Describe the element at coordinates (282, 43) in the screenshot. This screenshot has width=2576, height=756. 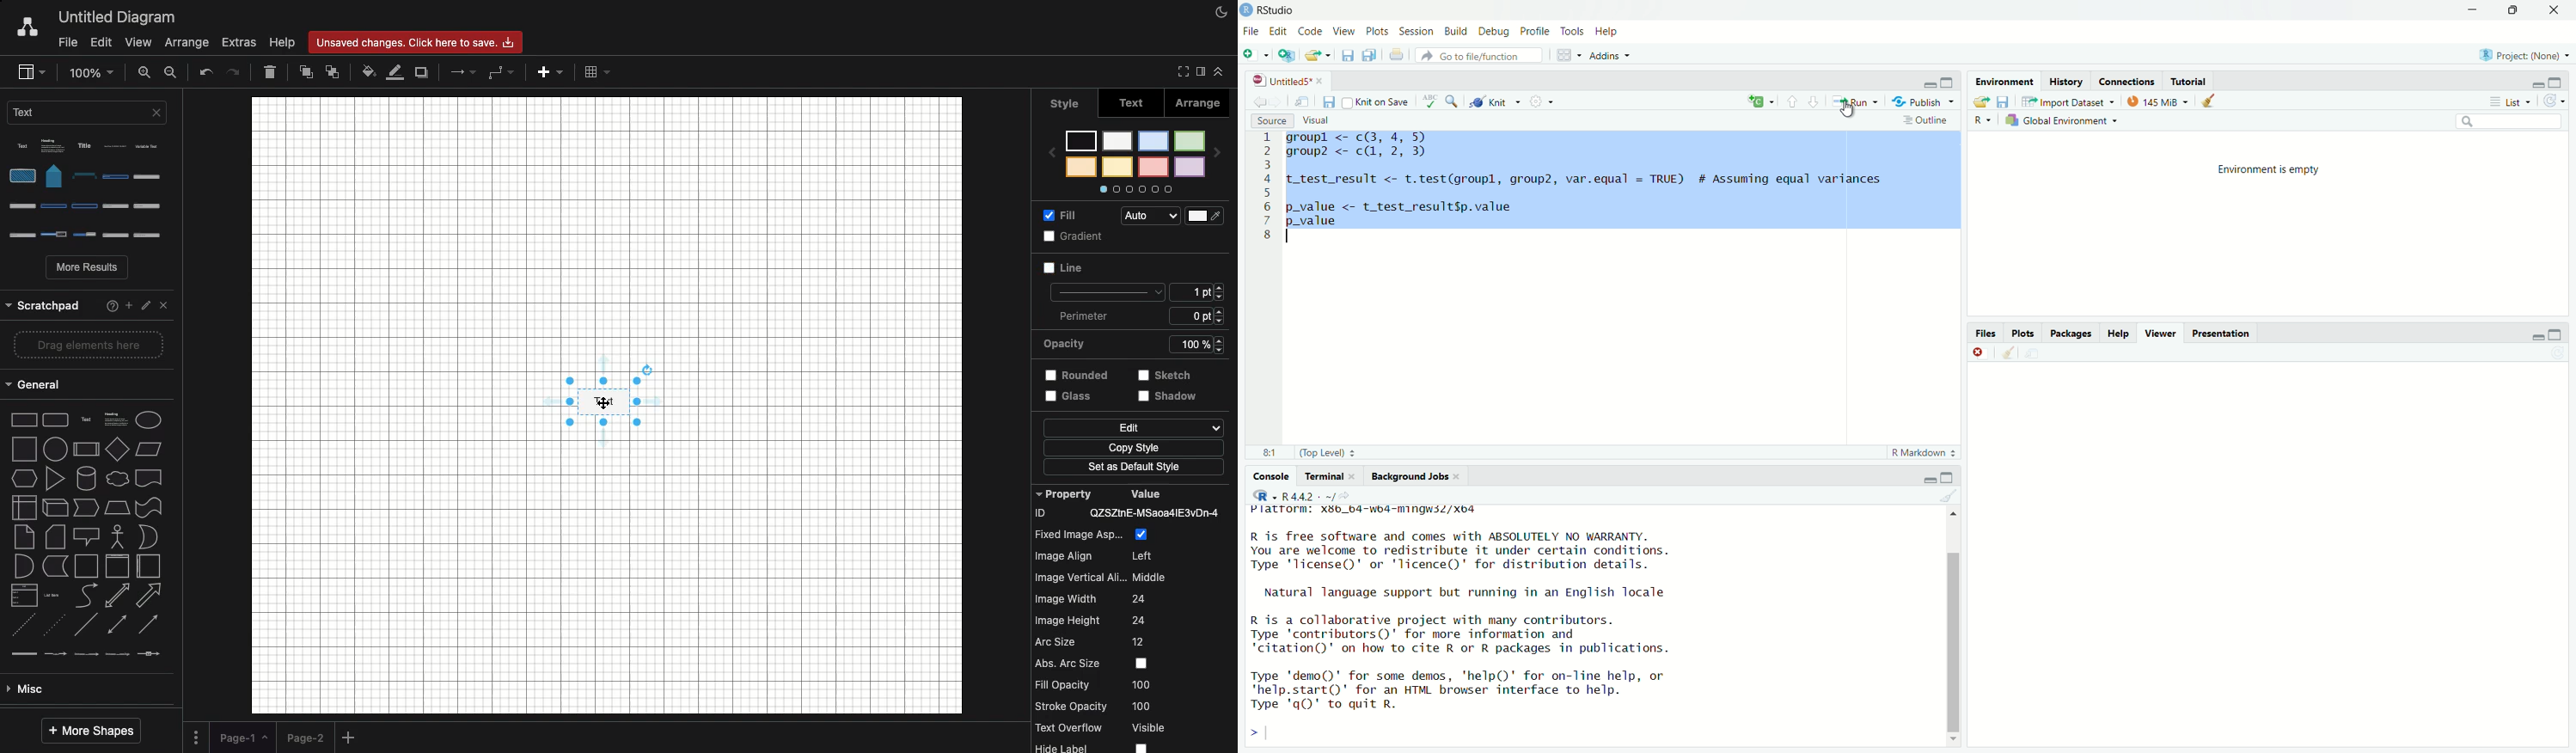
I see `Help` at that location.